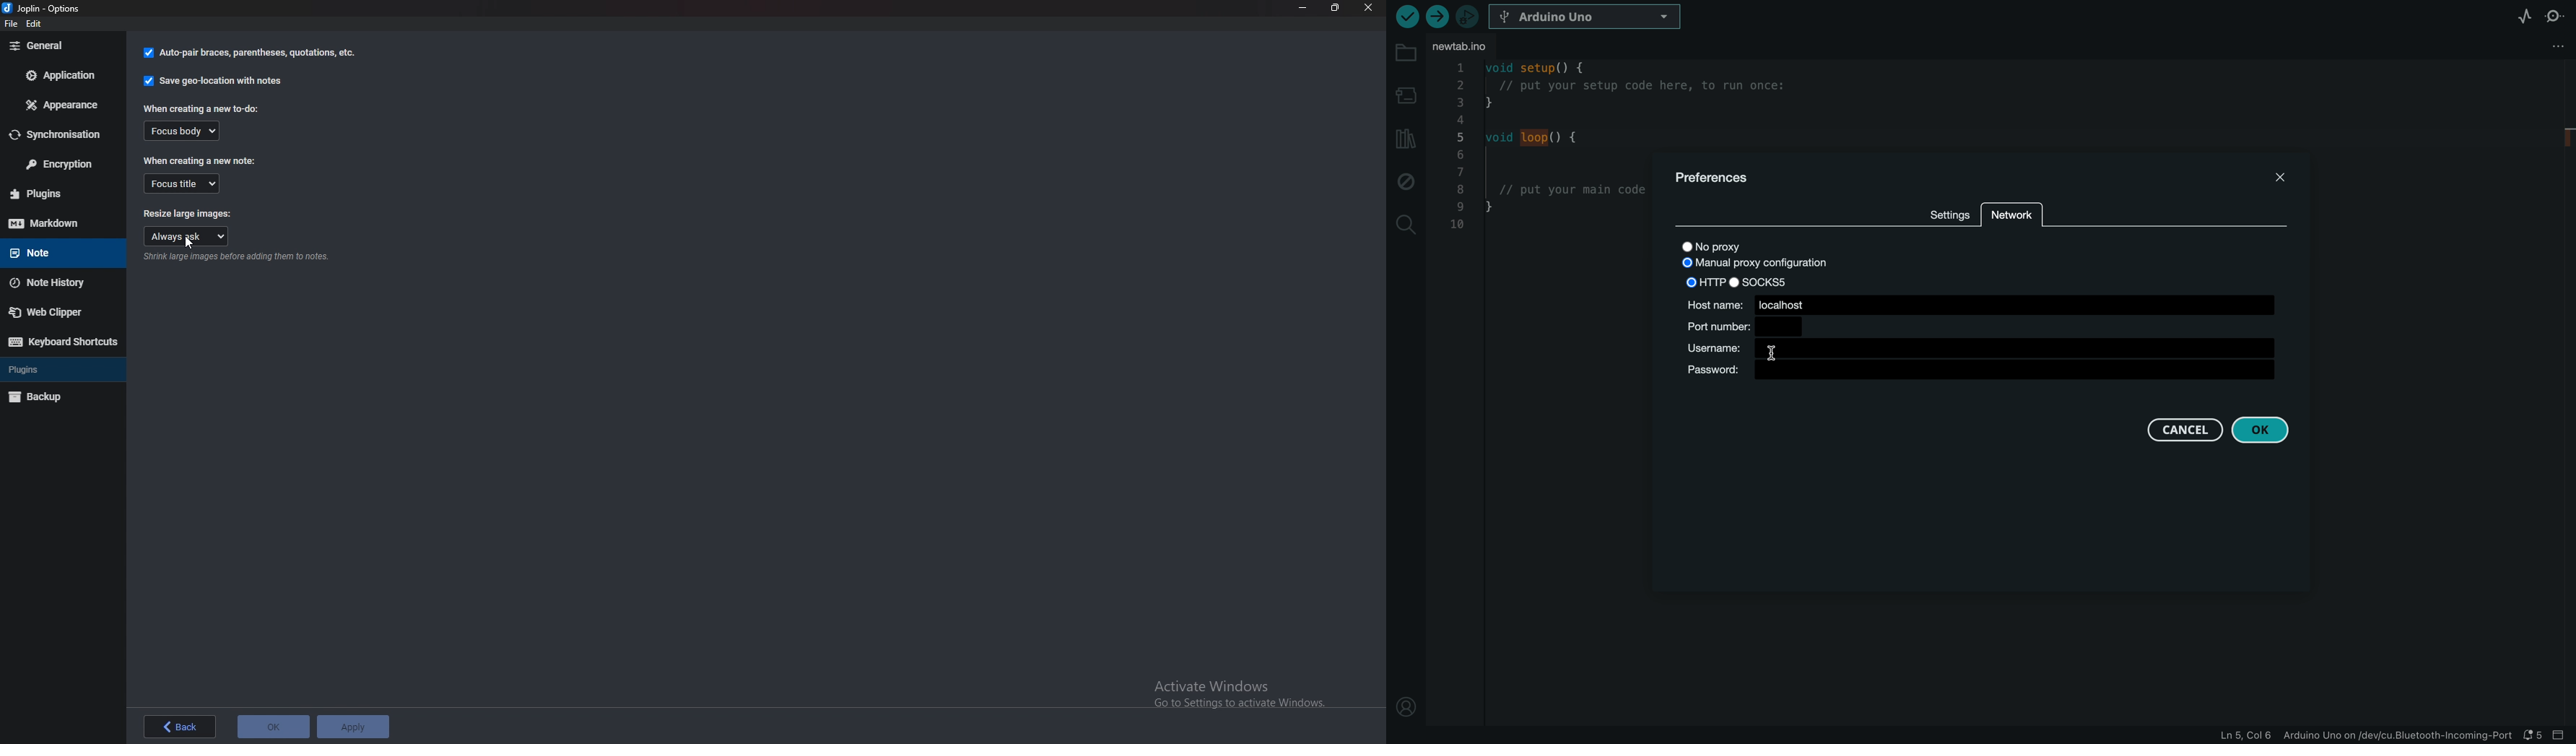 The image size is (2576, 756). Describe the element at coordinates (2186, 429) in the screenshot. I see `cancel` at that location.